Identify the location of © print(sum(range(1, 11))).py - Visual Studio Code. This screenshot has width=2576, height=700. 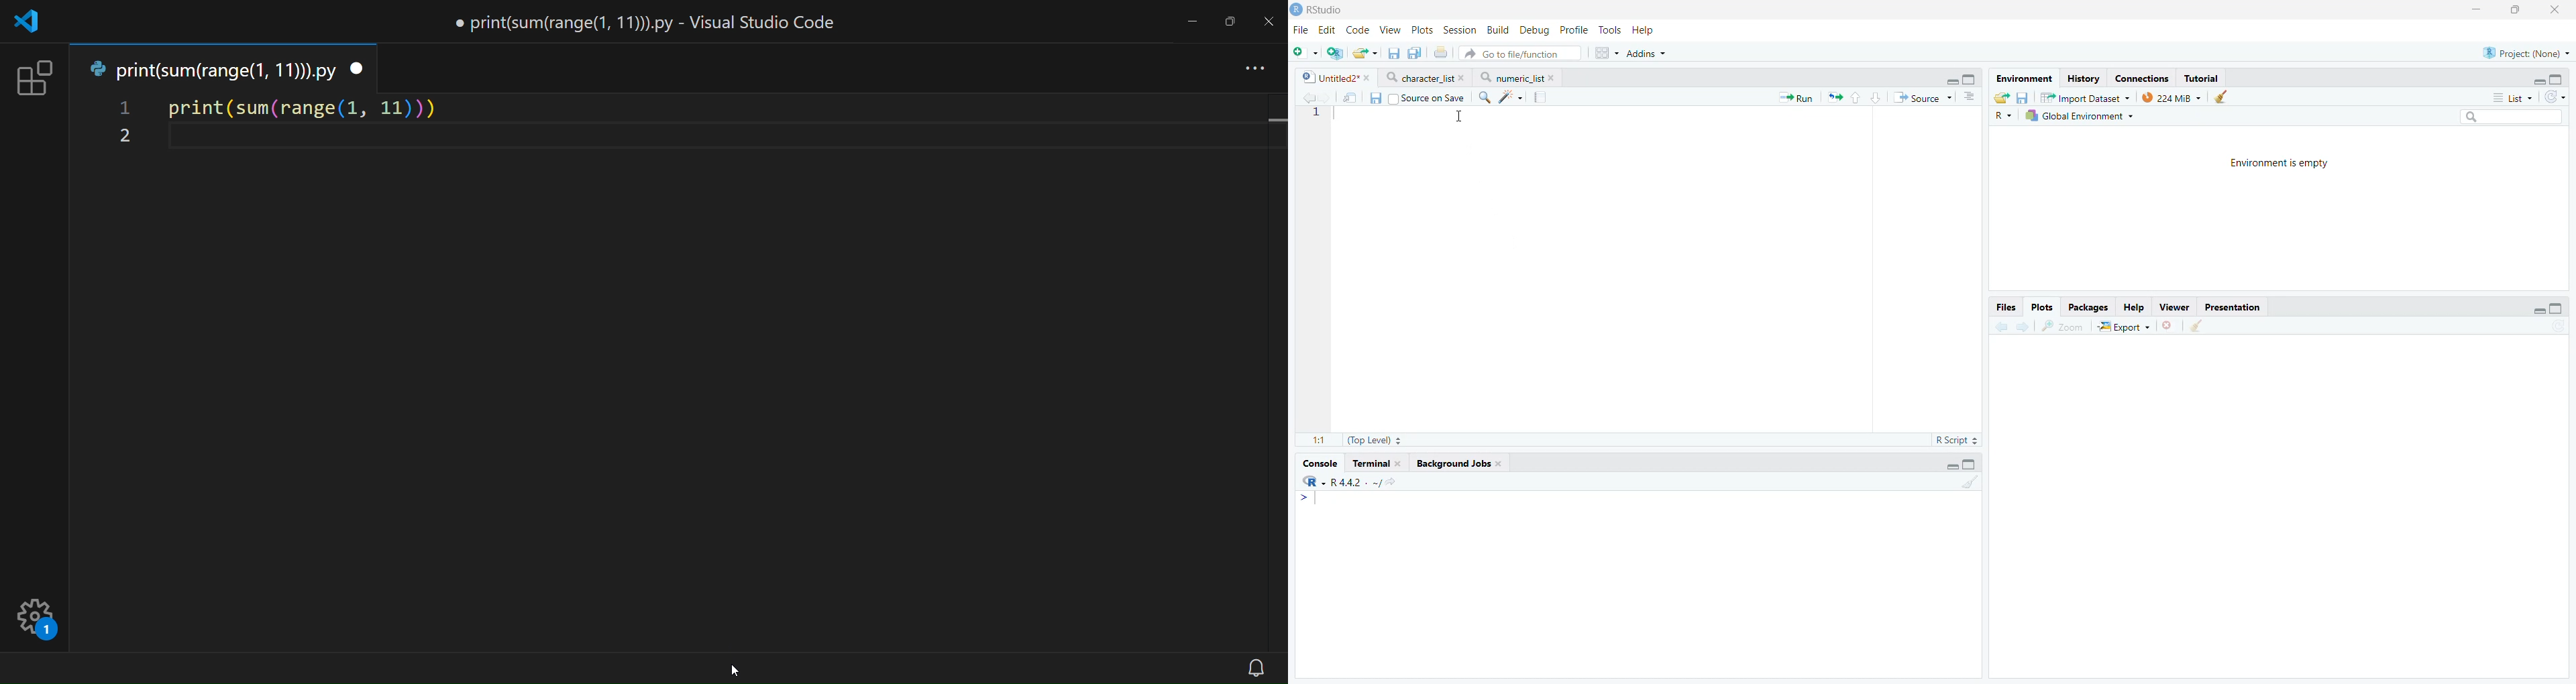
(644, 24).